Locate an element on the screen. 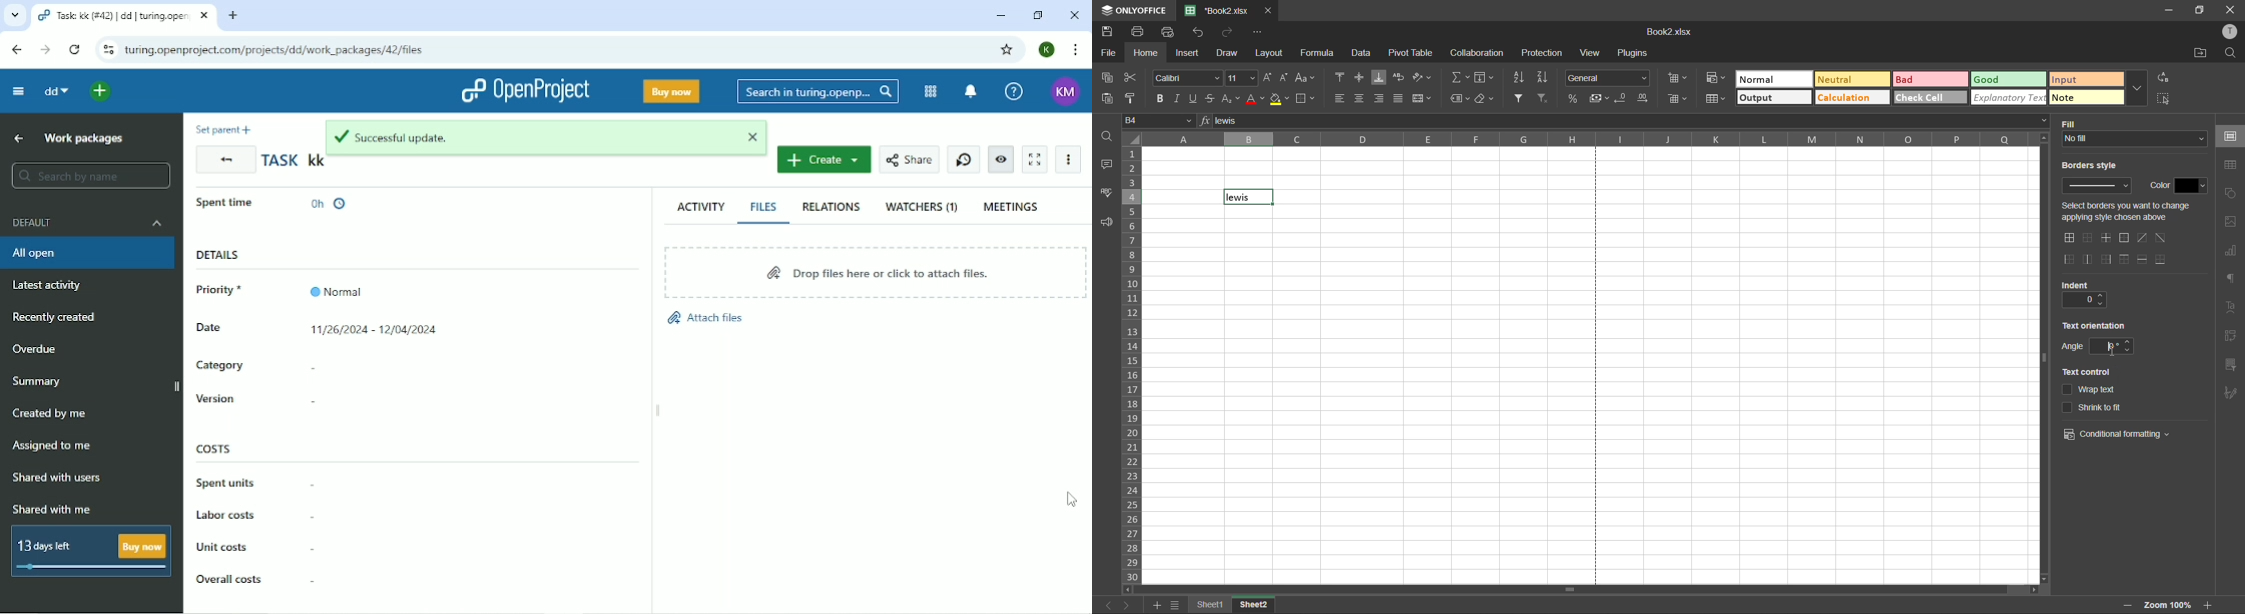  pivot table is located at coordinates (1411, 52).